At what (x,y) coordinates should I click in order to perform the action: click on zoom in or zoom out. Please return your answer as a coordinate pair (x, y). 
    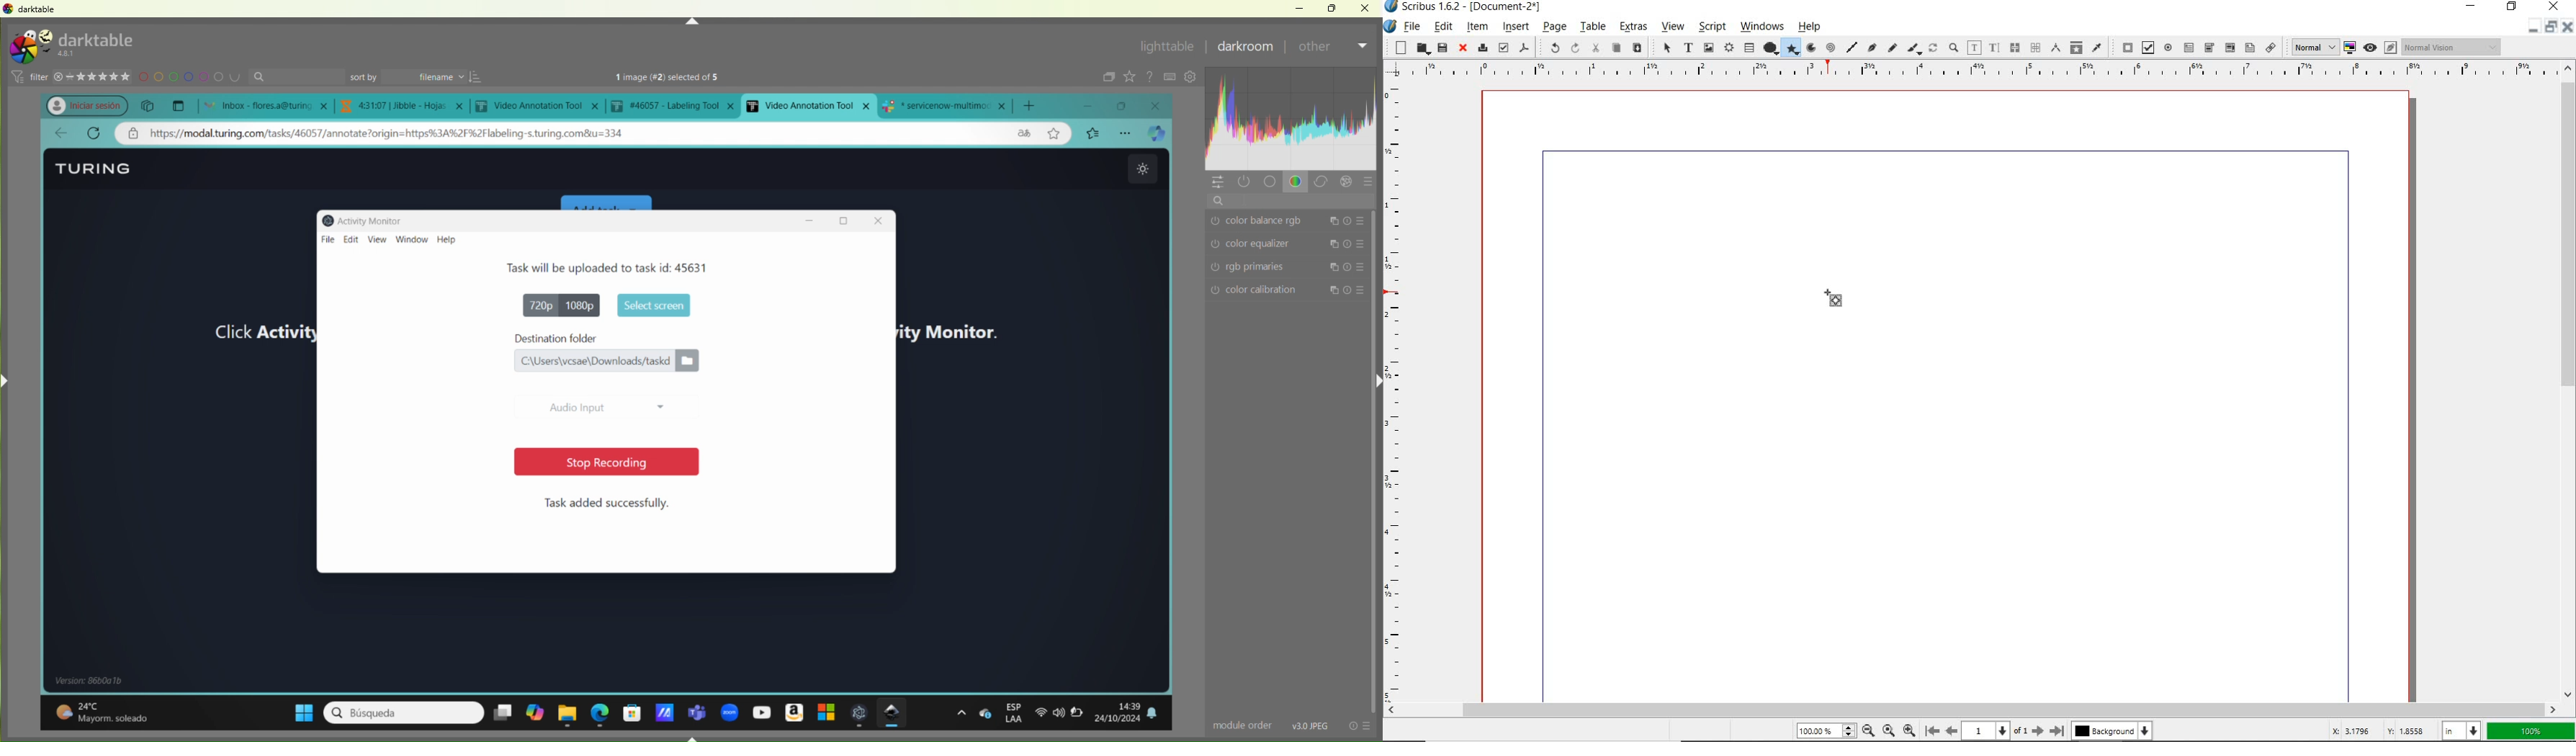
    Looking at the image, I should click on (1953, 47).